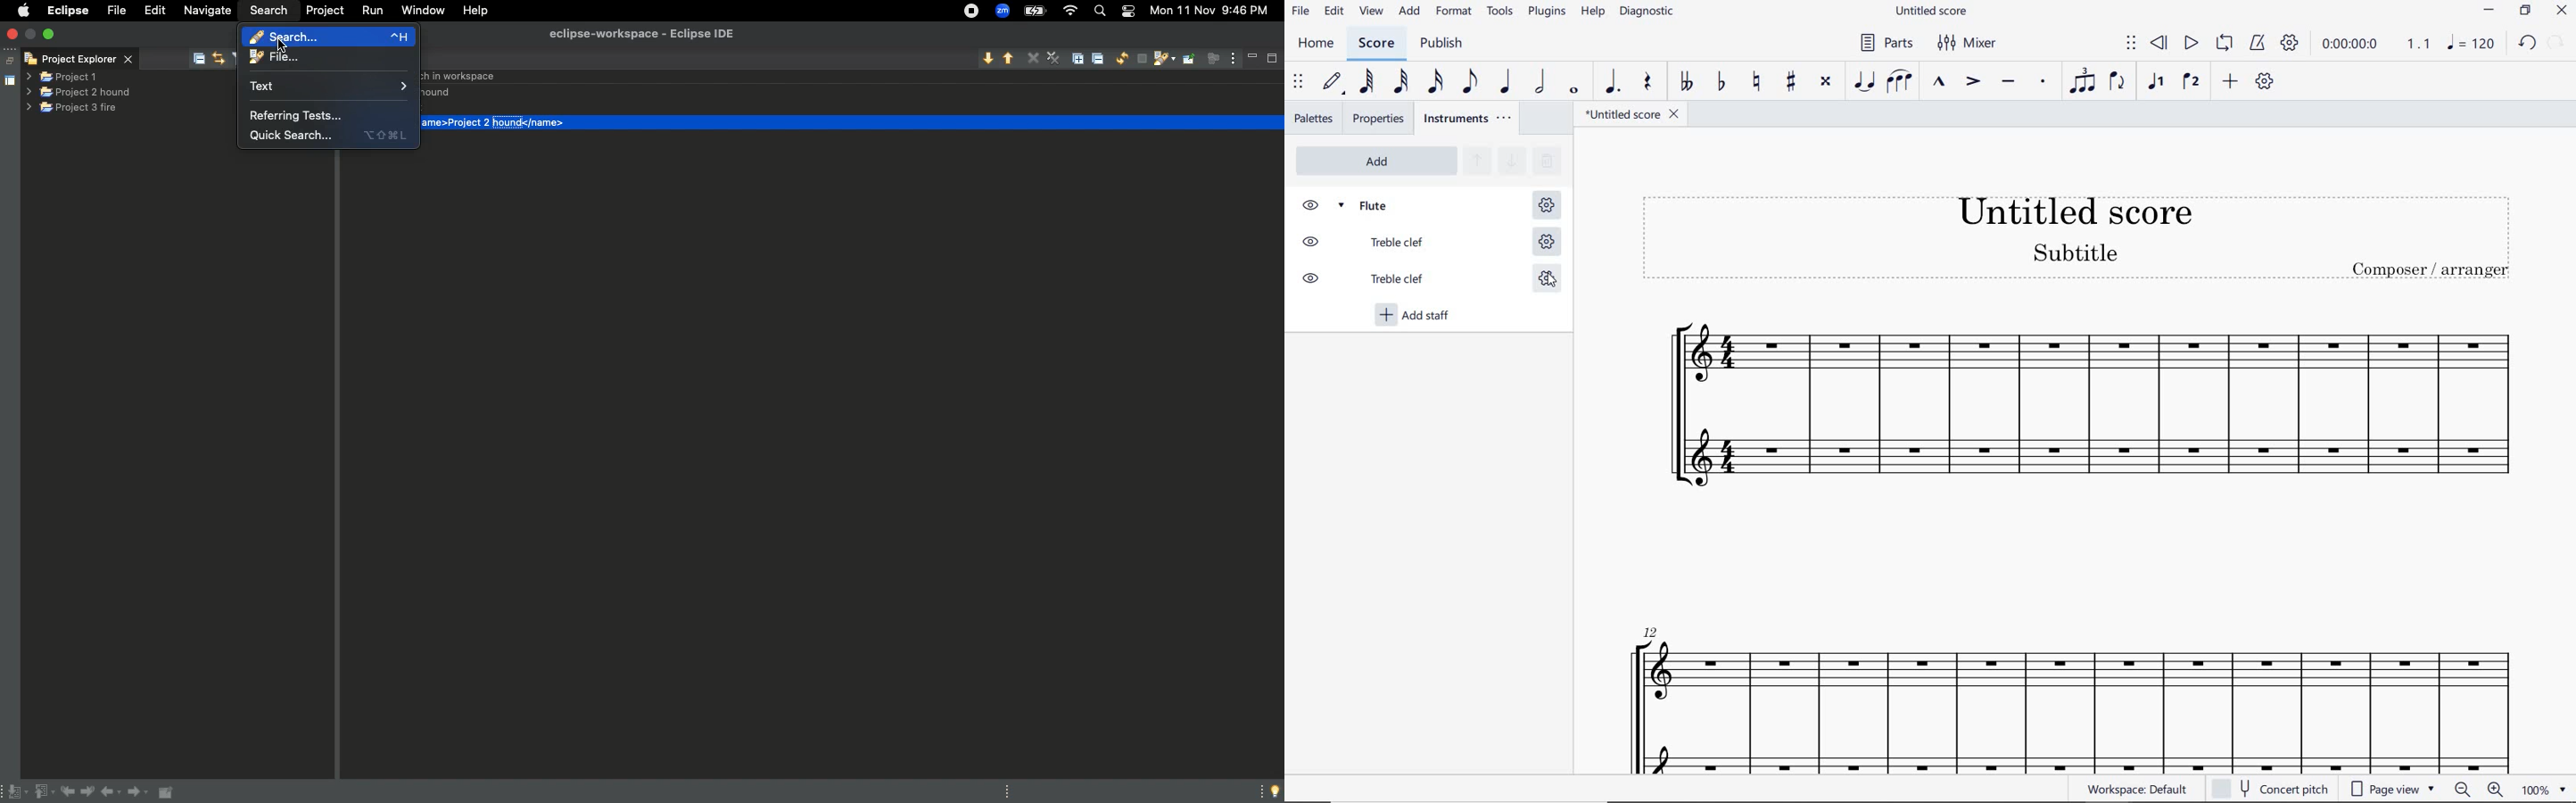 The image size is (2576, 812). What do you see at coordinates (1865, 82) in the screenshot?
I see `TIE` at bounding box center [1865, 82].